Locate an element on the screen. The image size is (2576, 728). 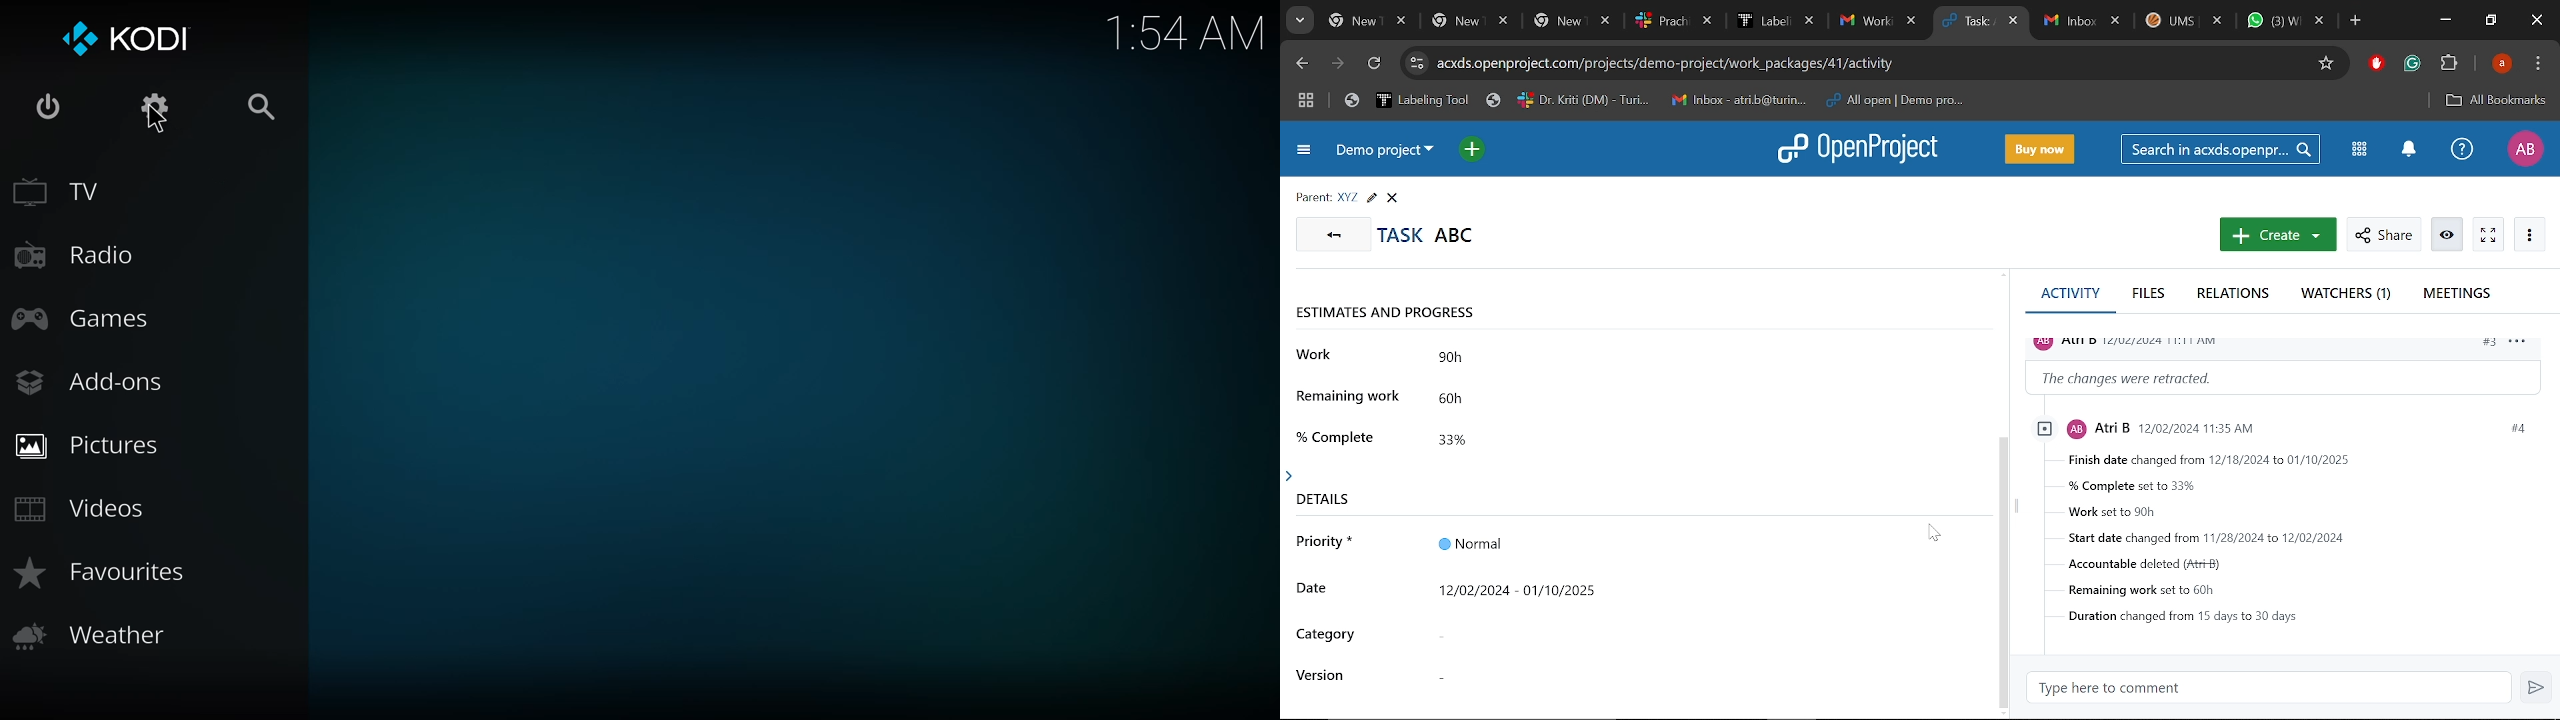
version is located at coordinates (1323, 675).